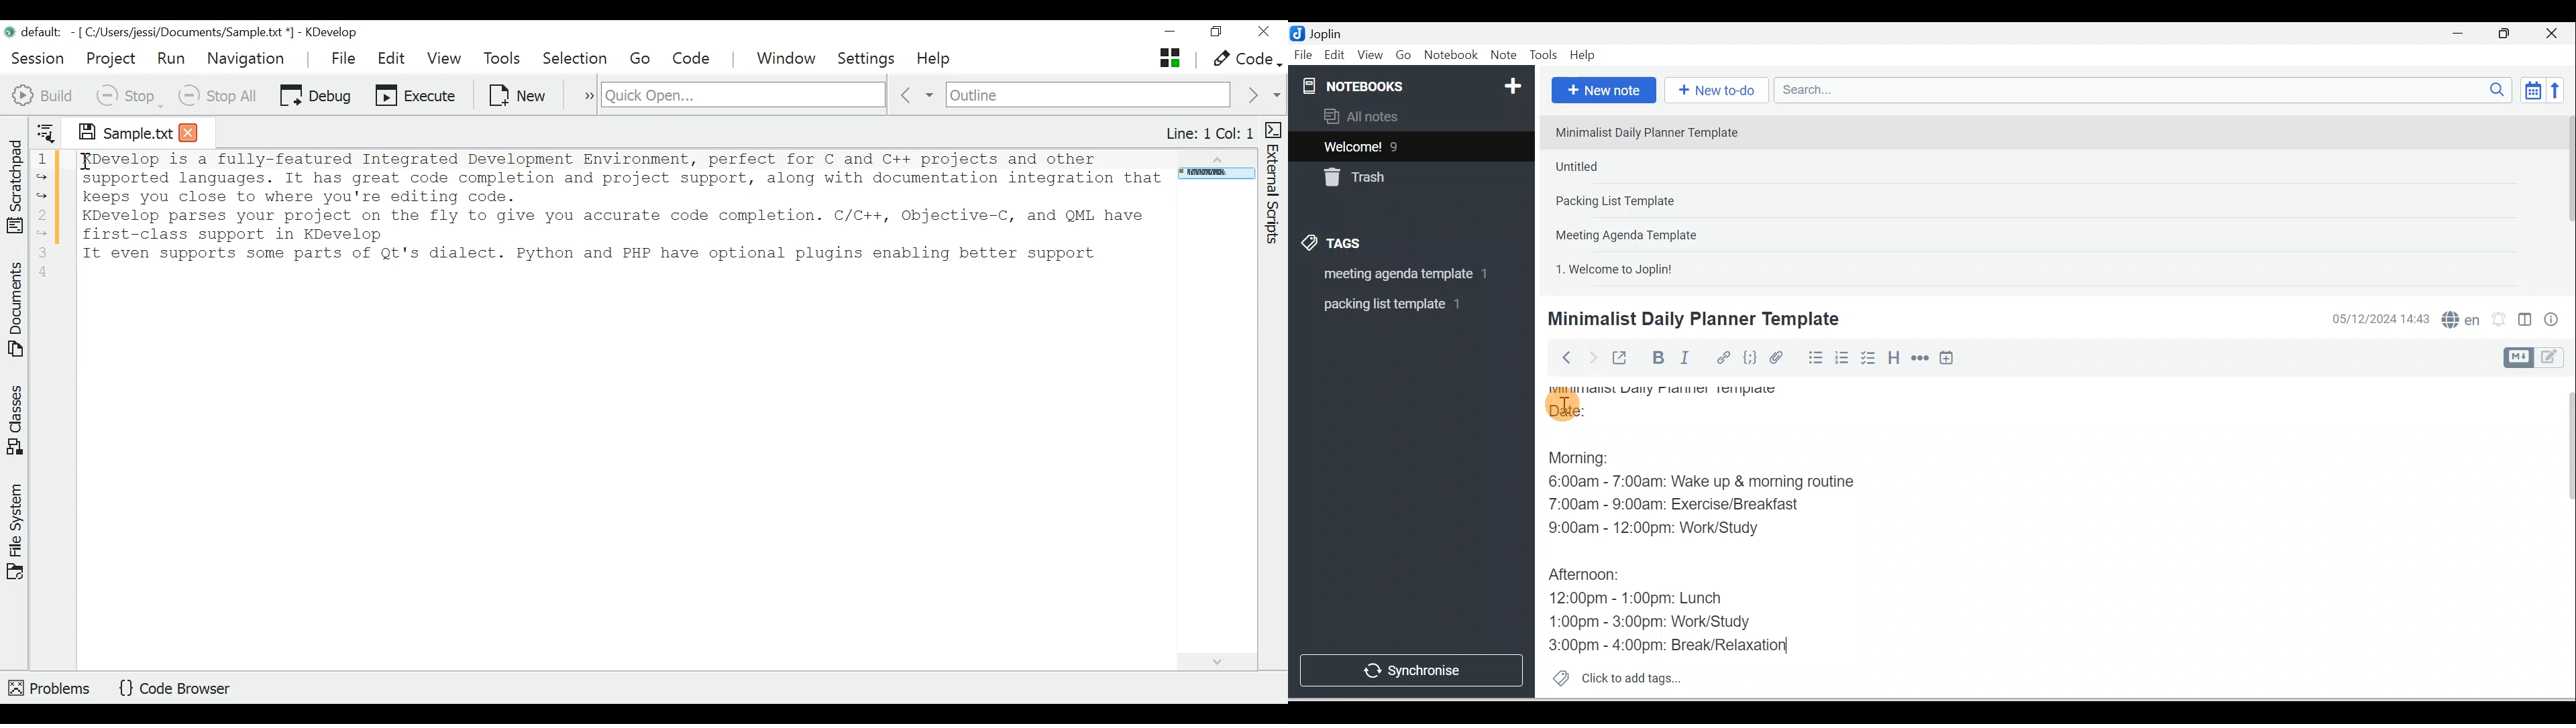  What do you see at coordinates (2525, 322) in the screenshot?
I see `Toggle editors` at bounding box center [2525, 322].